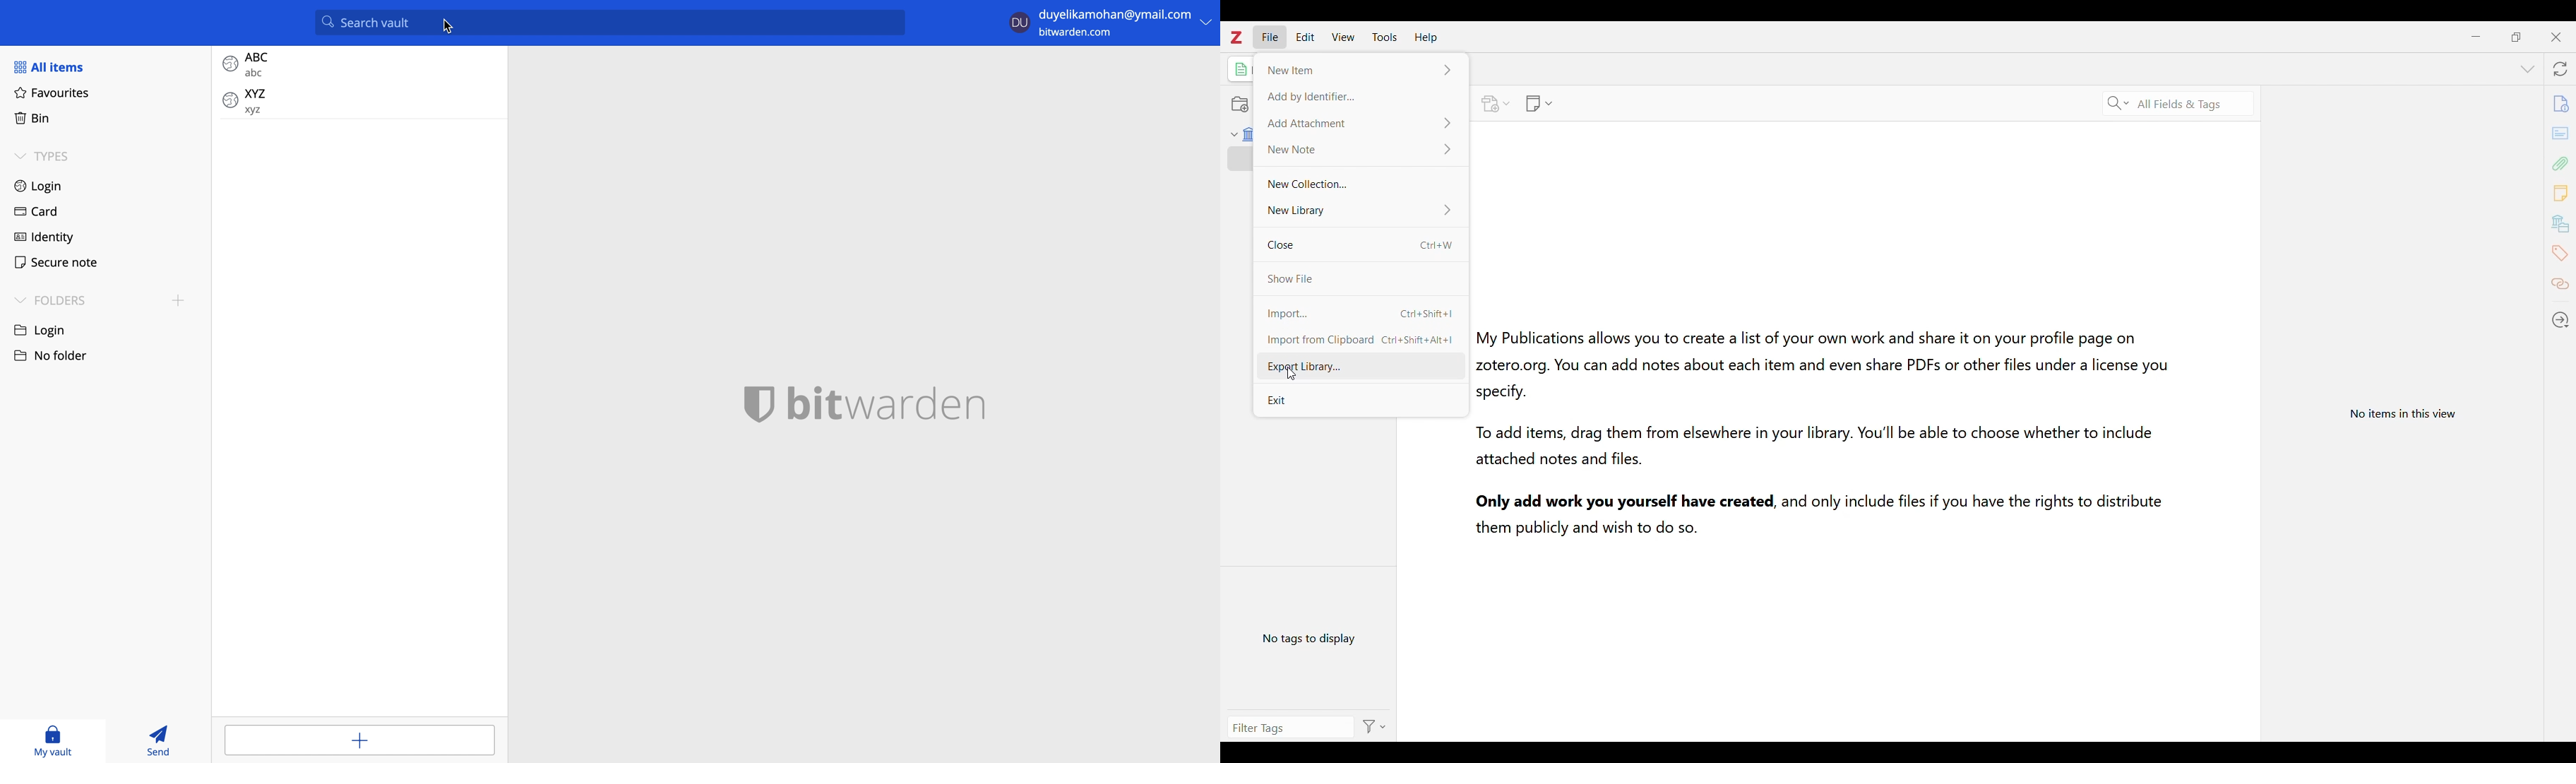 The height and width of the screenshot is (784, 2576). What do you see at coordinates (449, 26) in the screenshot?
I see `cursor` at bounding box center [449, 26].